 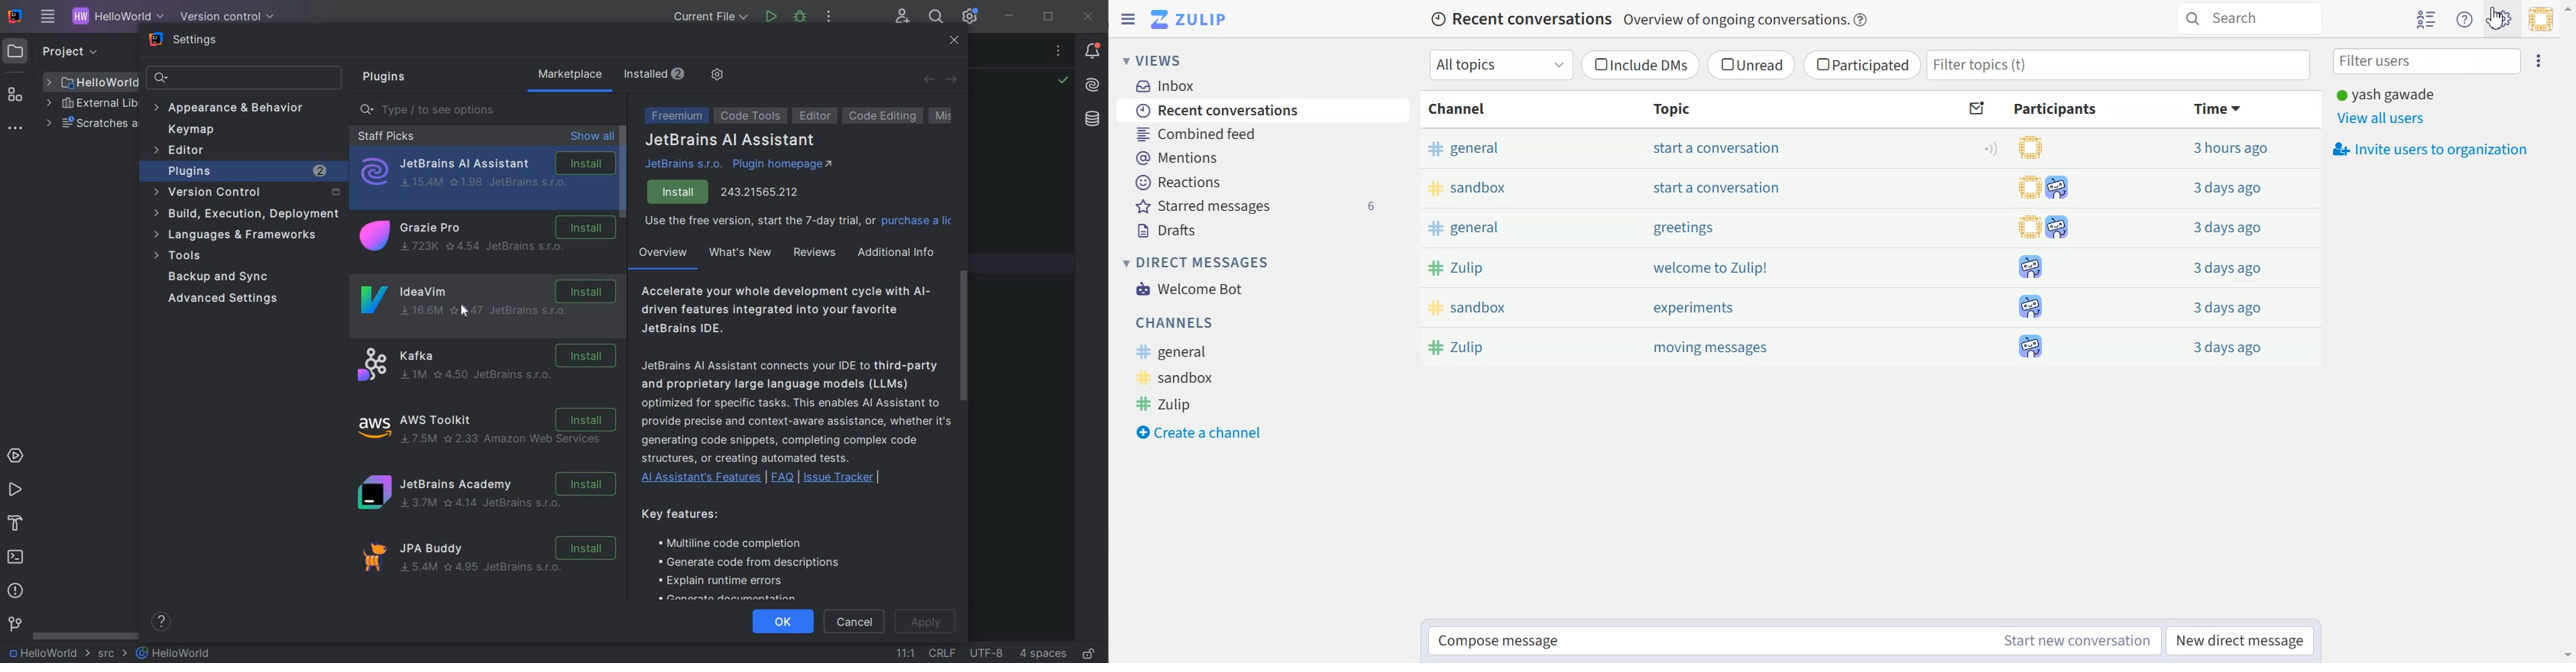 I want to click on installed, so click(x=657, y=74).